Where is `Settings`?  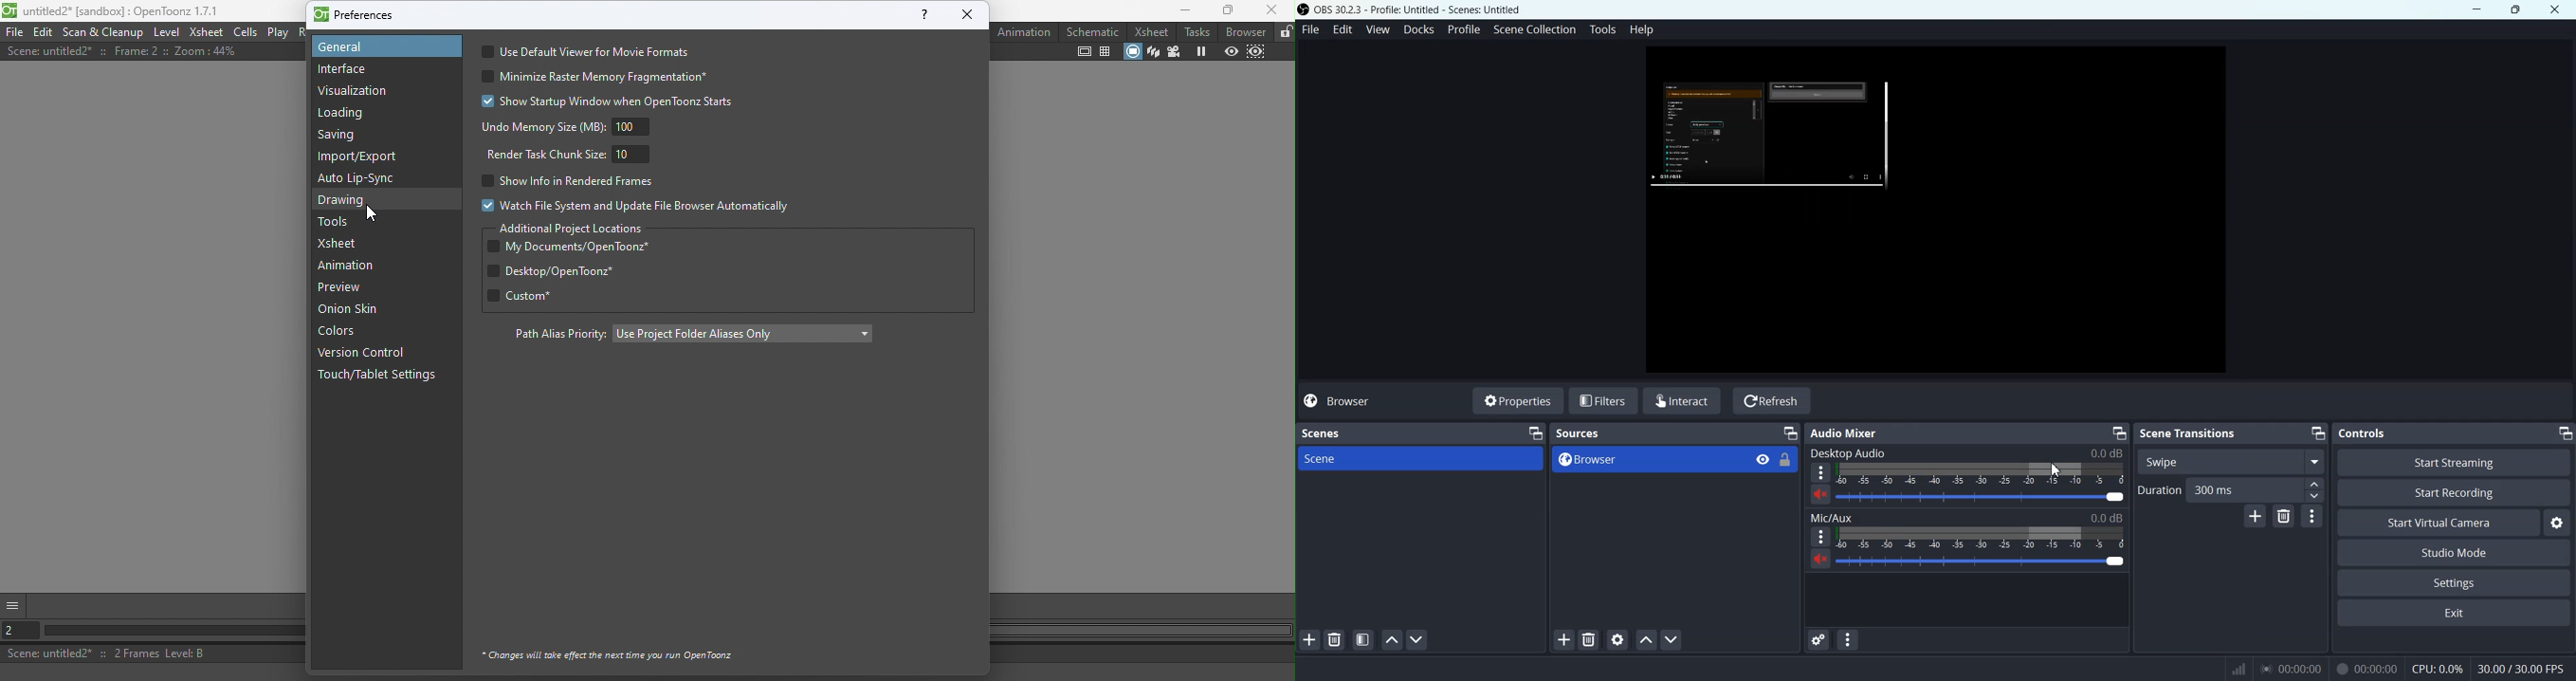
Settings is located at coordinates (2454, 582).